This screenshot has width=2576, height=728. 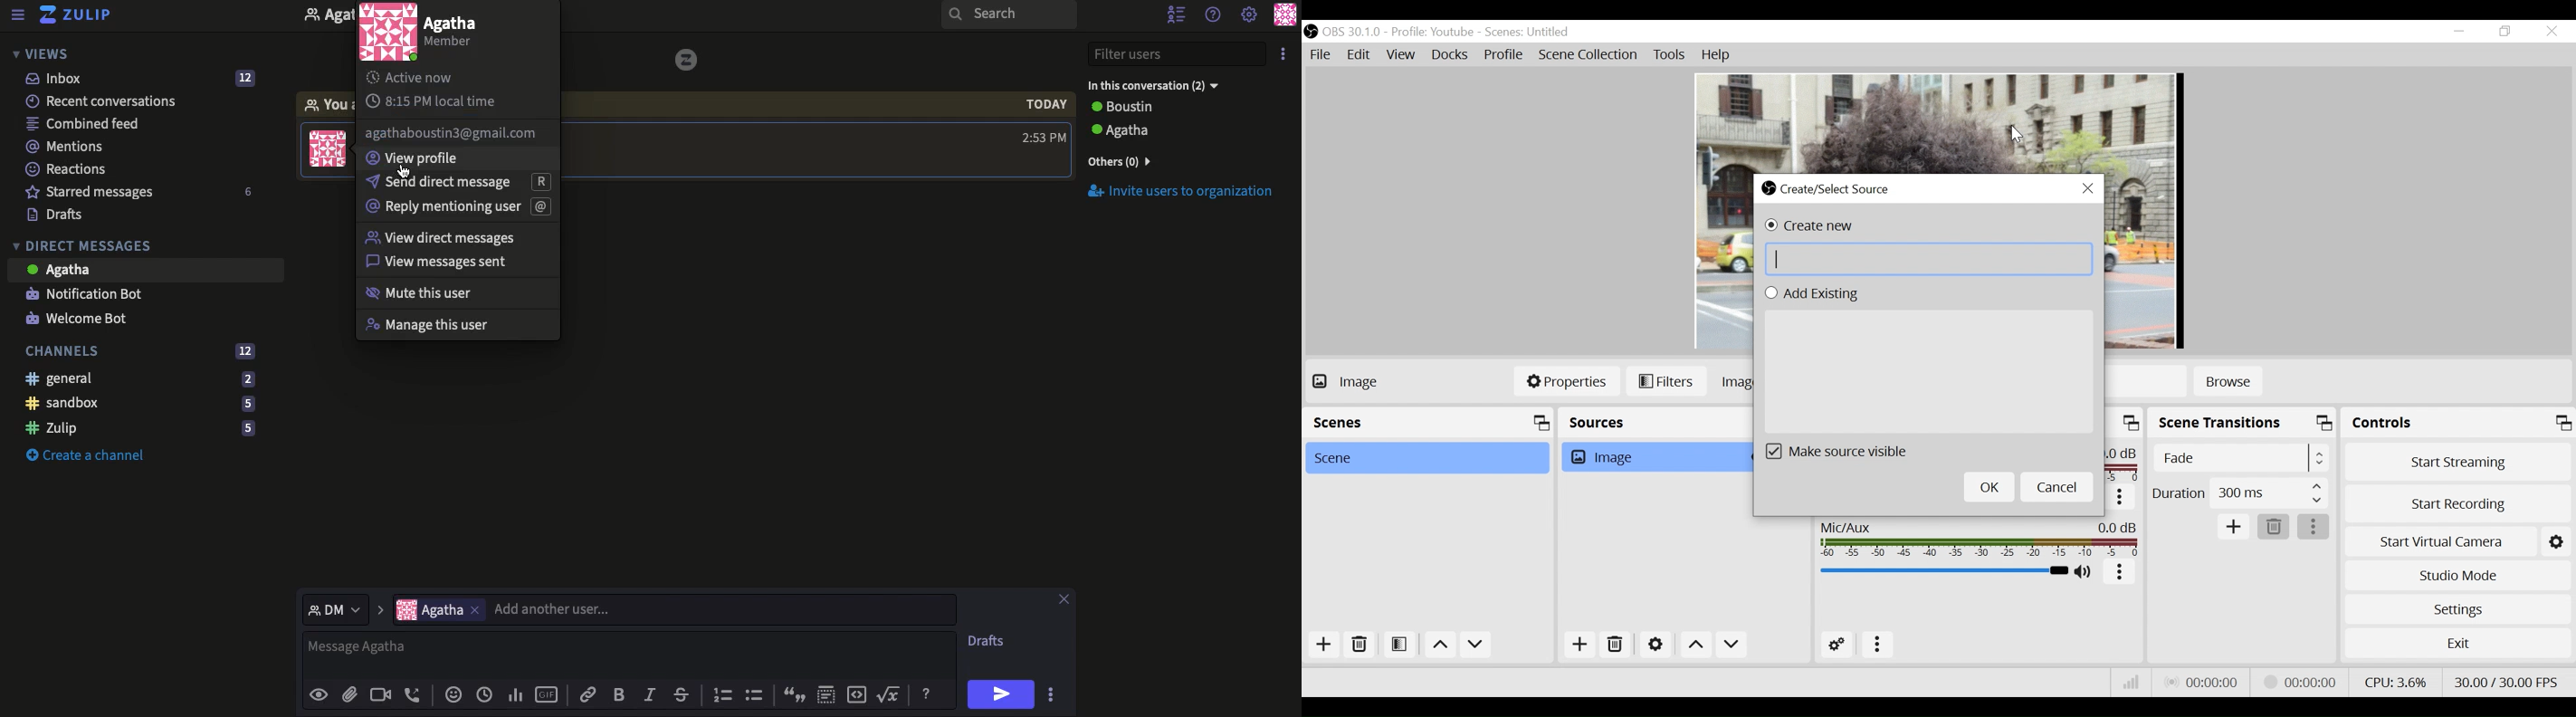 What do you see at coordinates (722, 695) in the screenshot?
I see `Number bullet` at bounding box center [722, 695].